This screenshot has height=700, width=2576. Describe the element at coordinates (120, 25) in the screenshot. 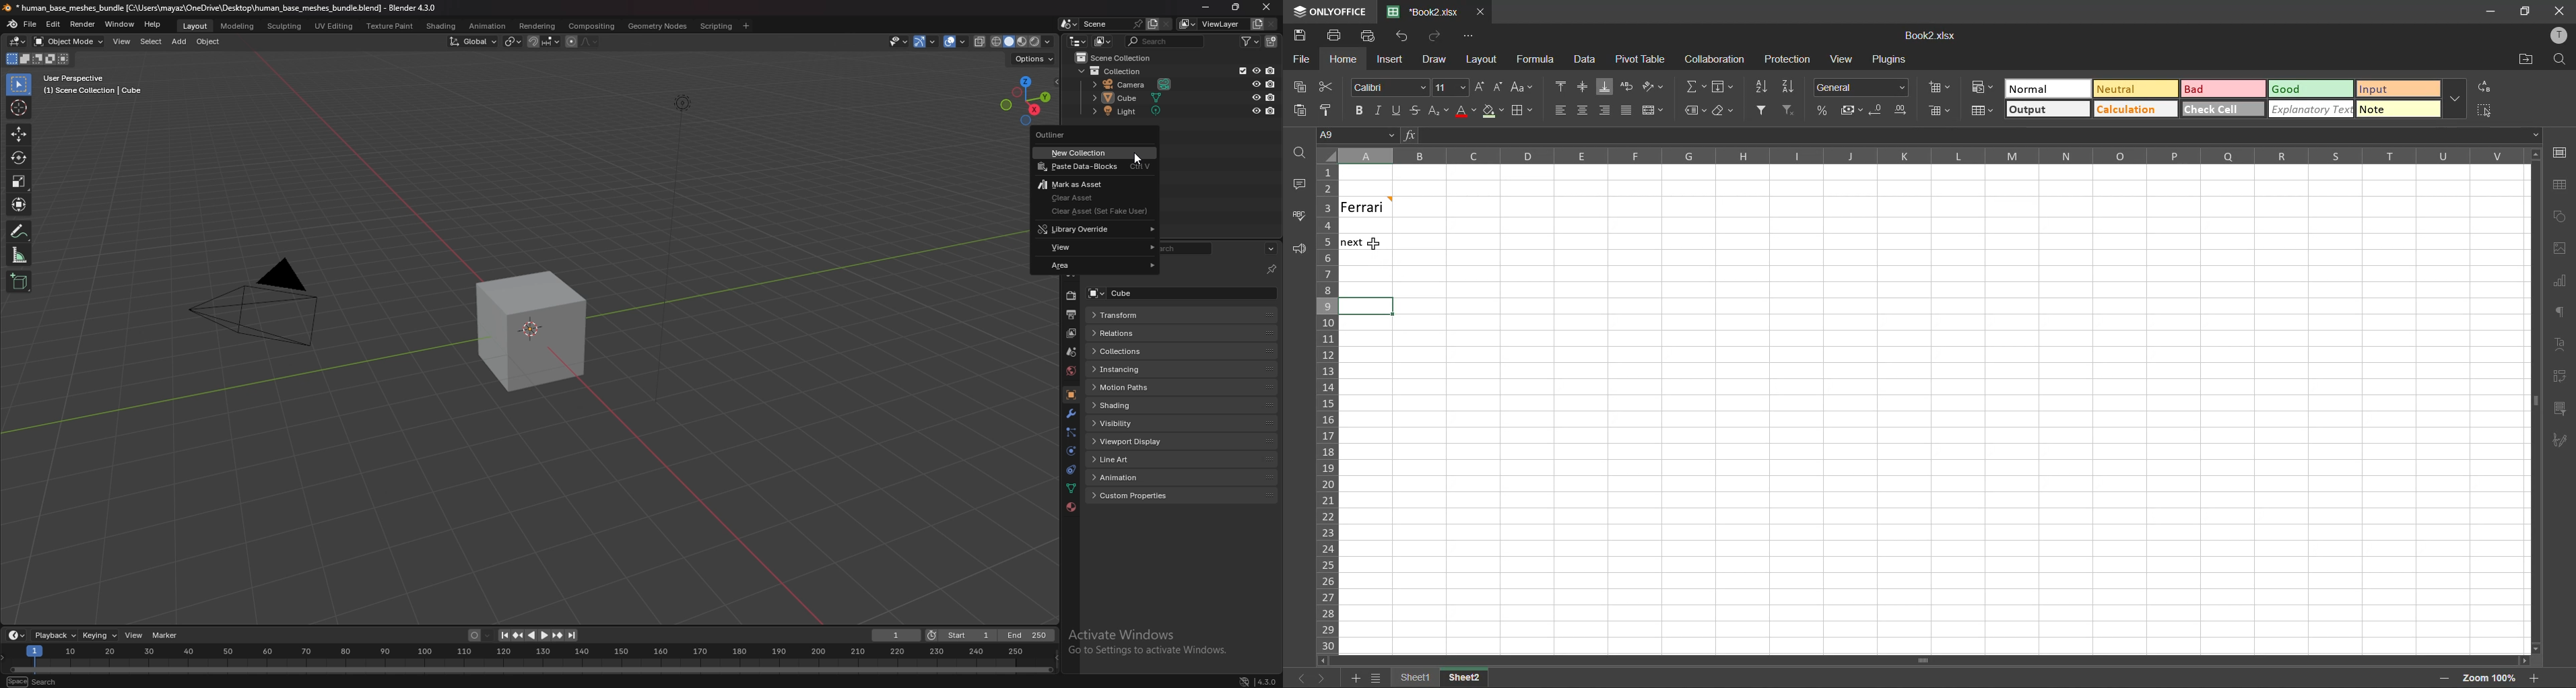

I see `window` at that location.